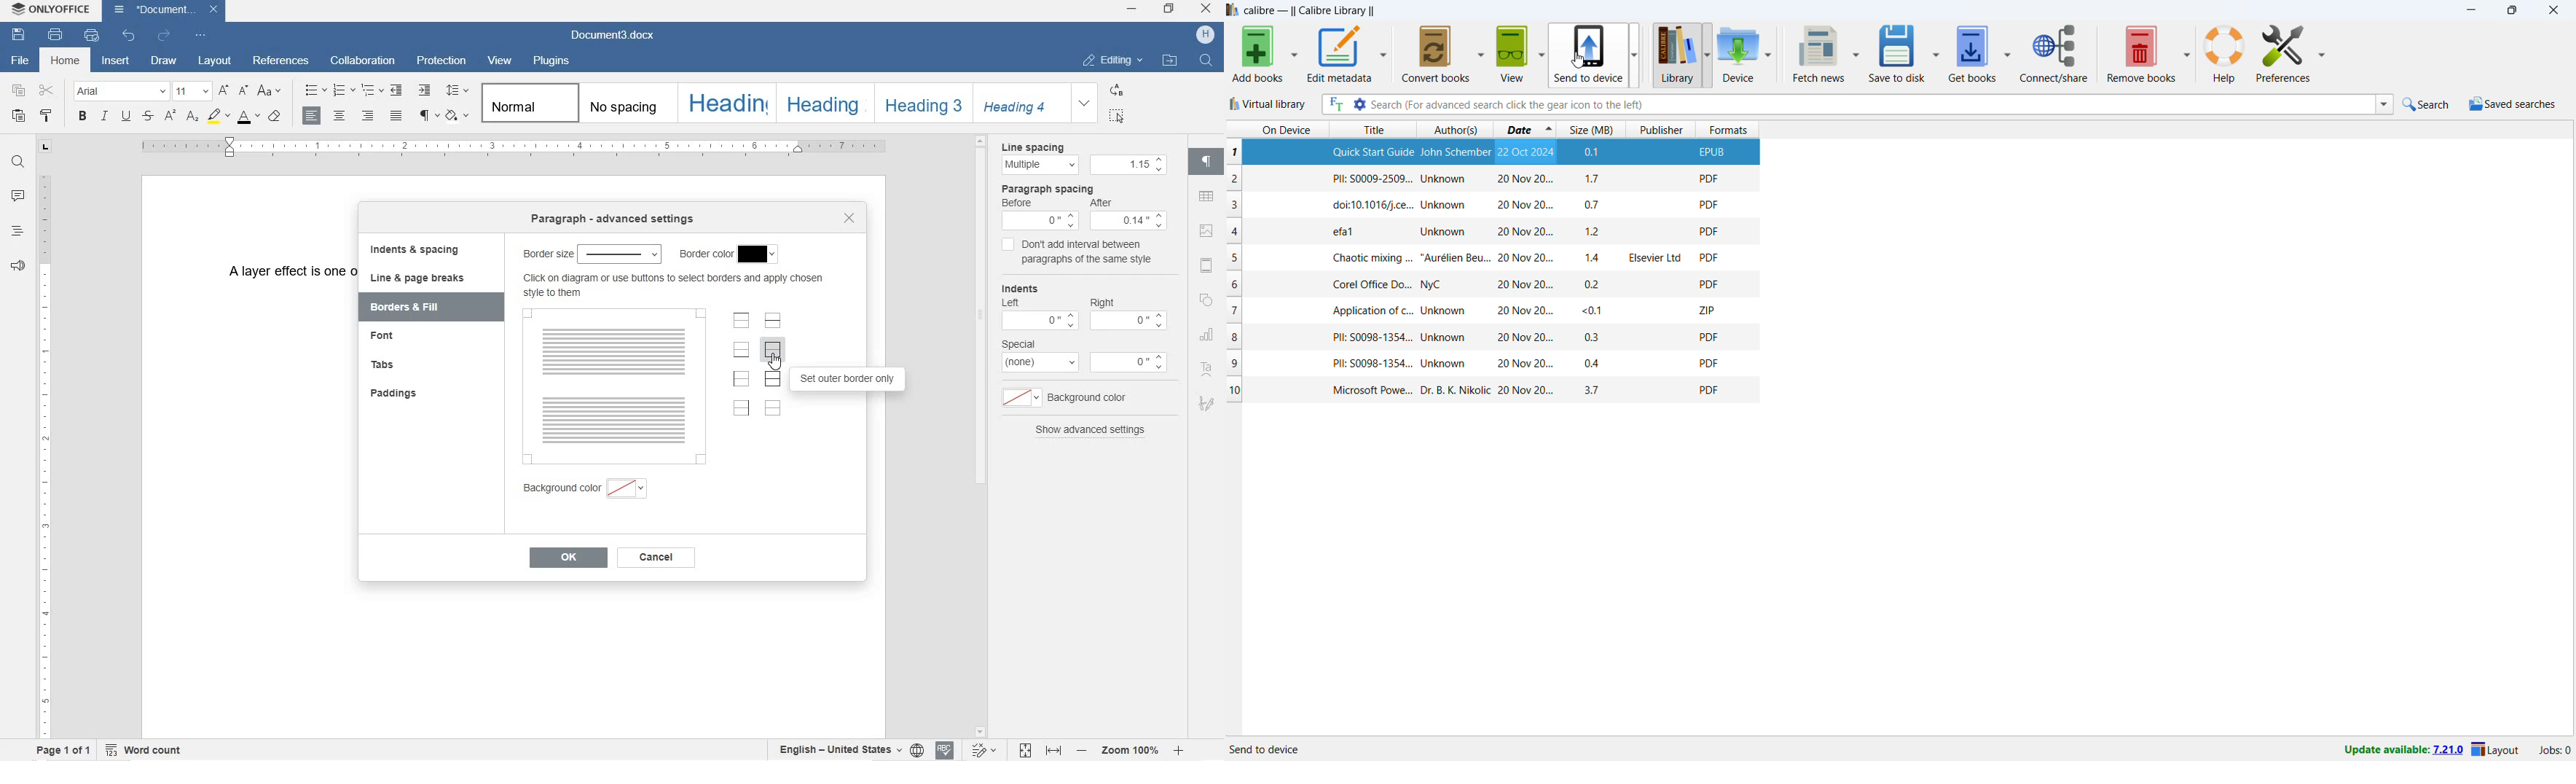 This screenshot has width=2576, height=784. Describe the element at coordinates (168, 12) in the screenshot. I see `DOCUMENT3.DOCX` at that location.